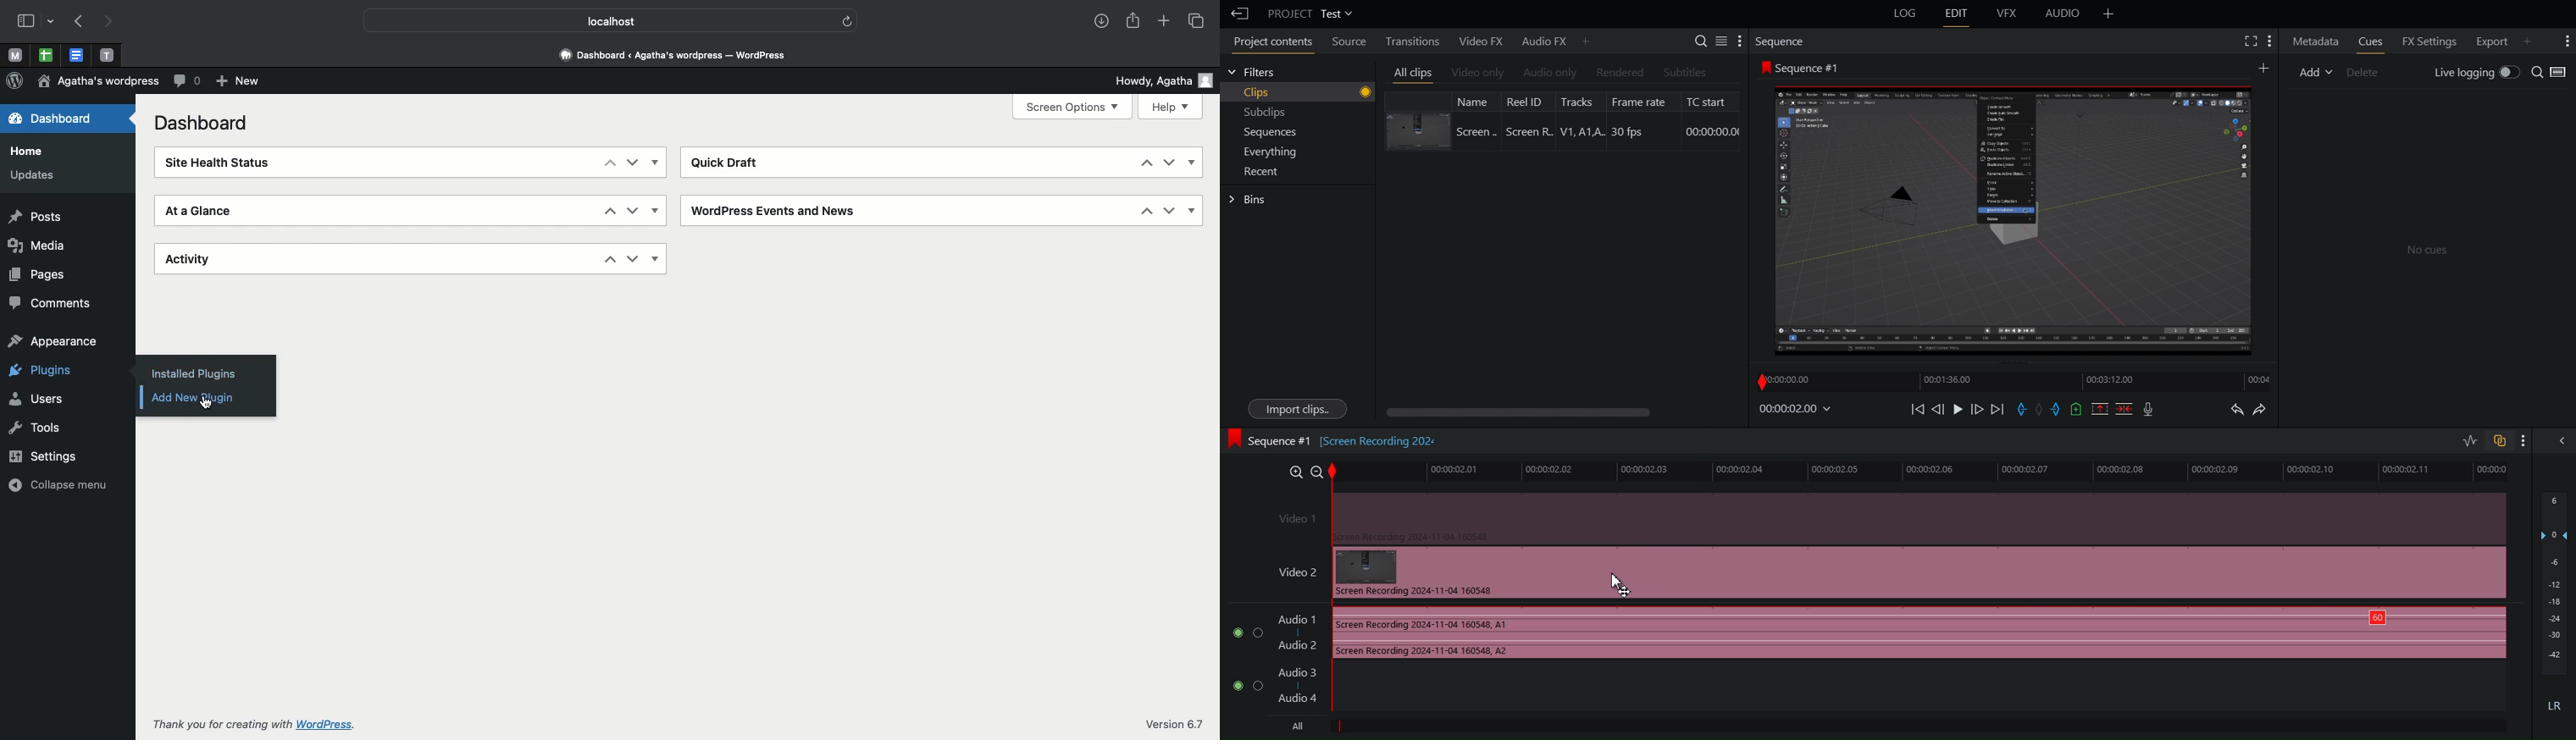  I want to click on Dashboard, so click(200, 123).